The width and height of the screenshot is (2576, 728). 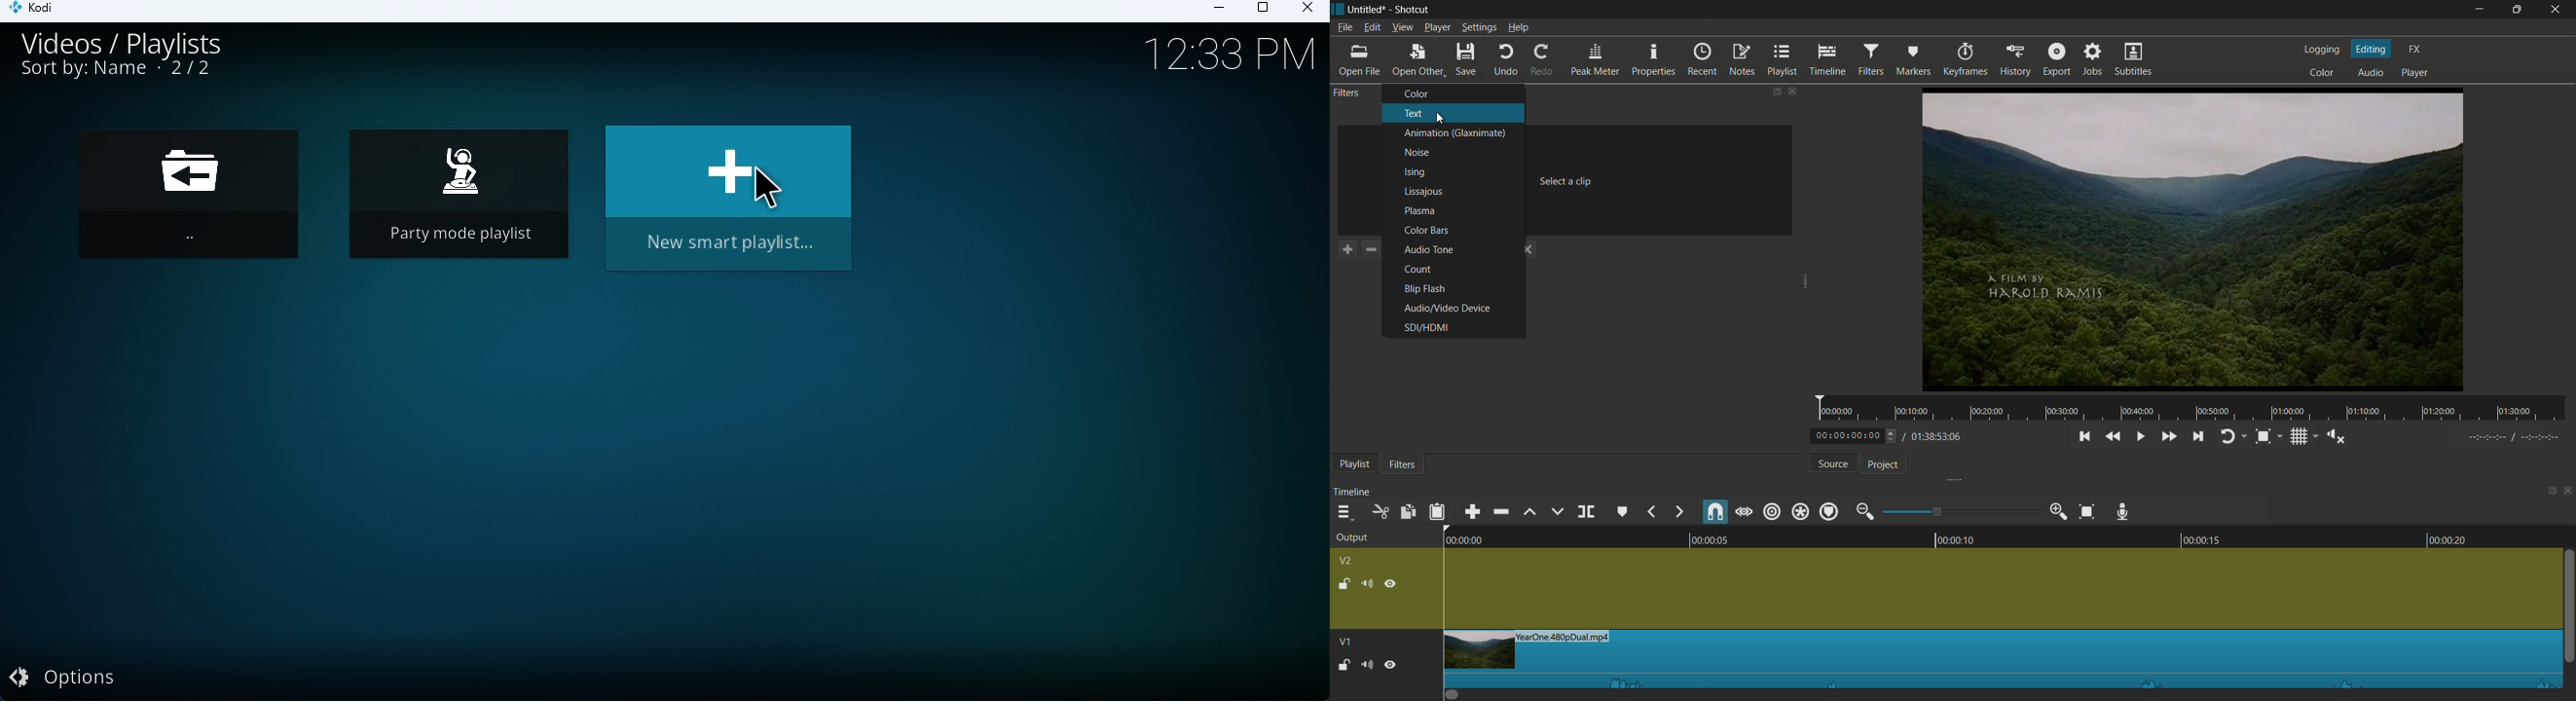 What do you see at coordinates (1405, 464) in the screenshot?
I see `filters` at bounding box center [1405, 464].